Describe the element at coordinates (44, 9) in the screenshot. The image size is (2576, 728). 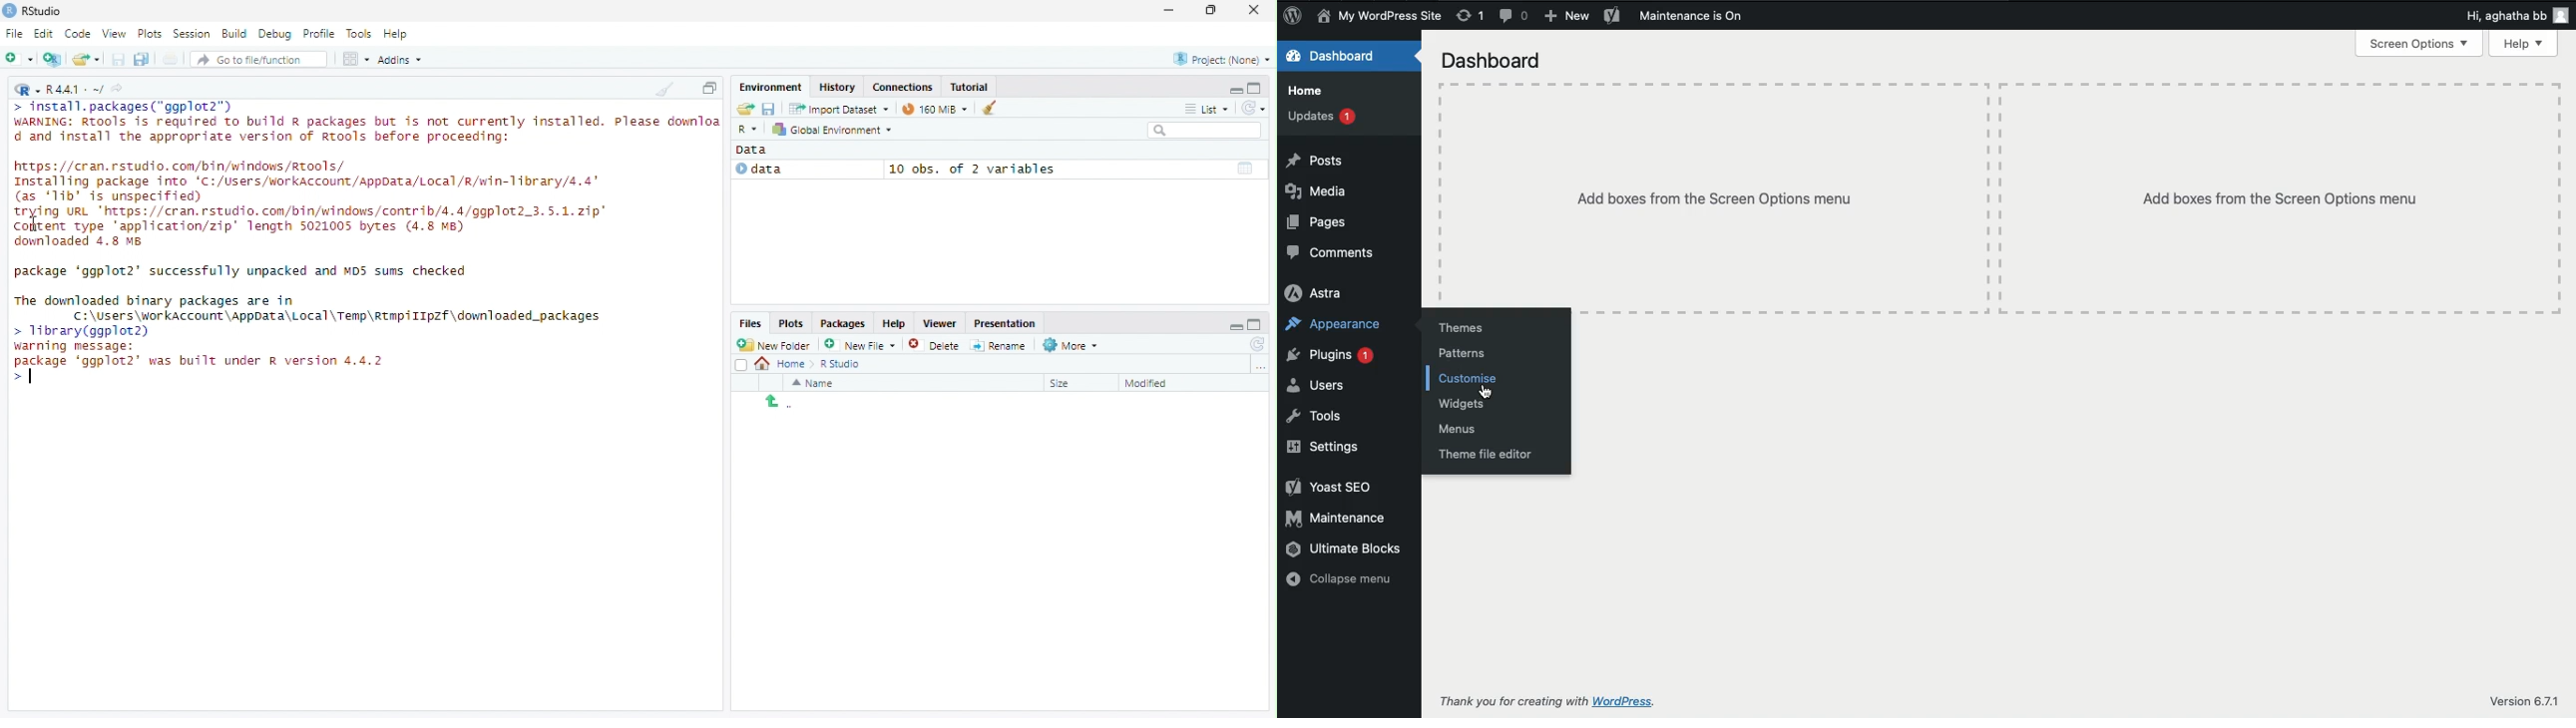
I see `RStudio` at that location.